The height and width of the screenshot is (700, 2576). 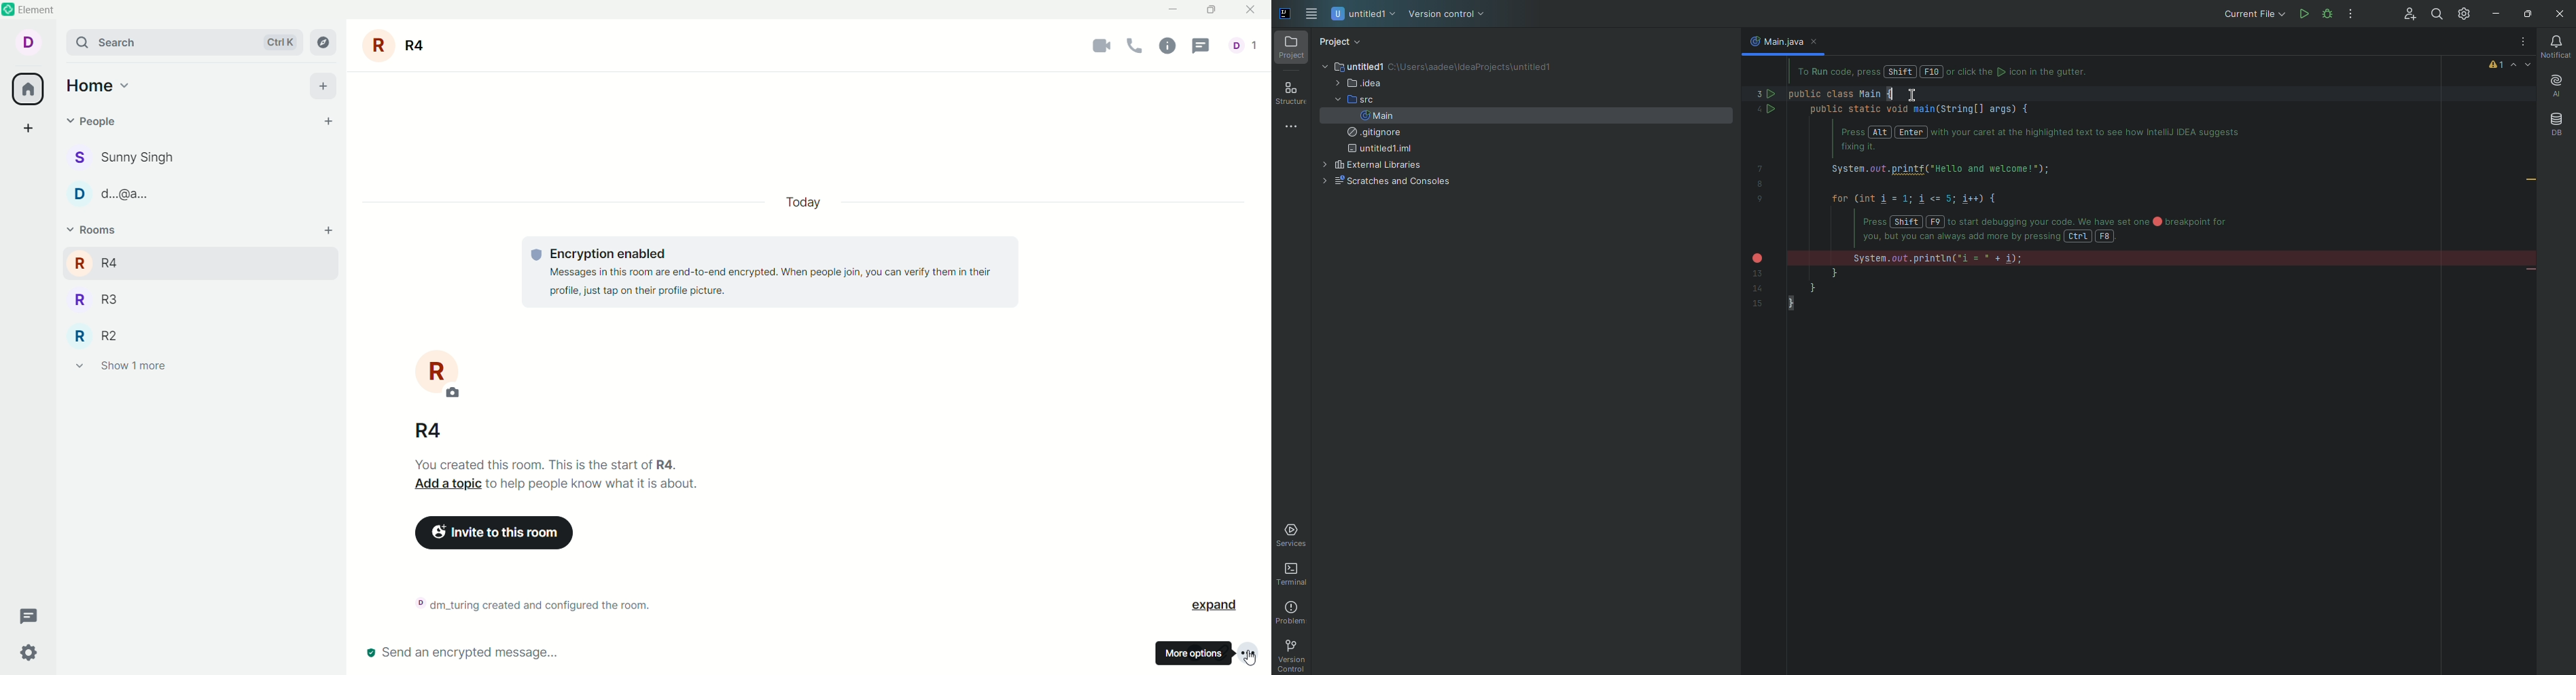 I want to click on Project, so click(x=1341, y=42).